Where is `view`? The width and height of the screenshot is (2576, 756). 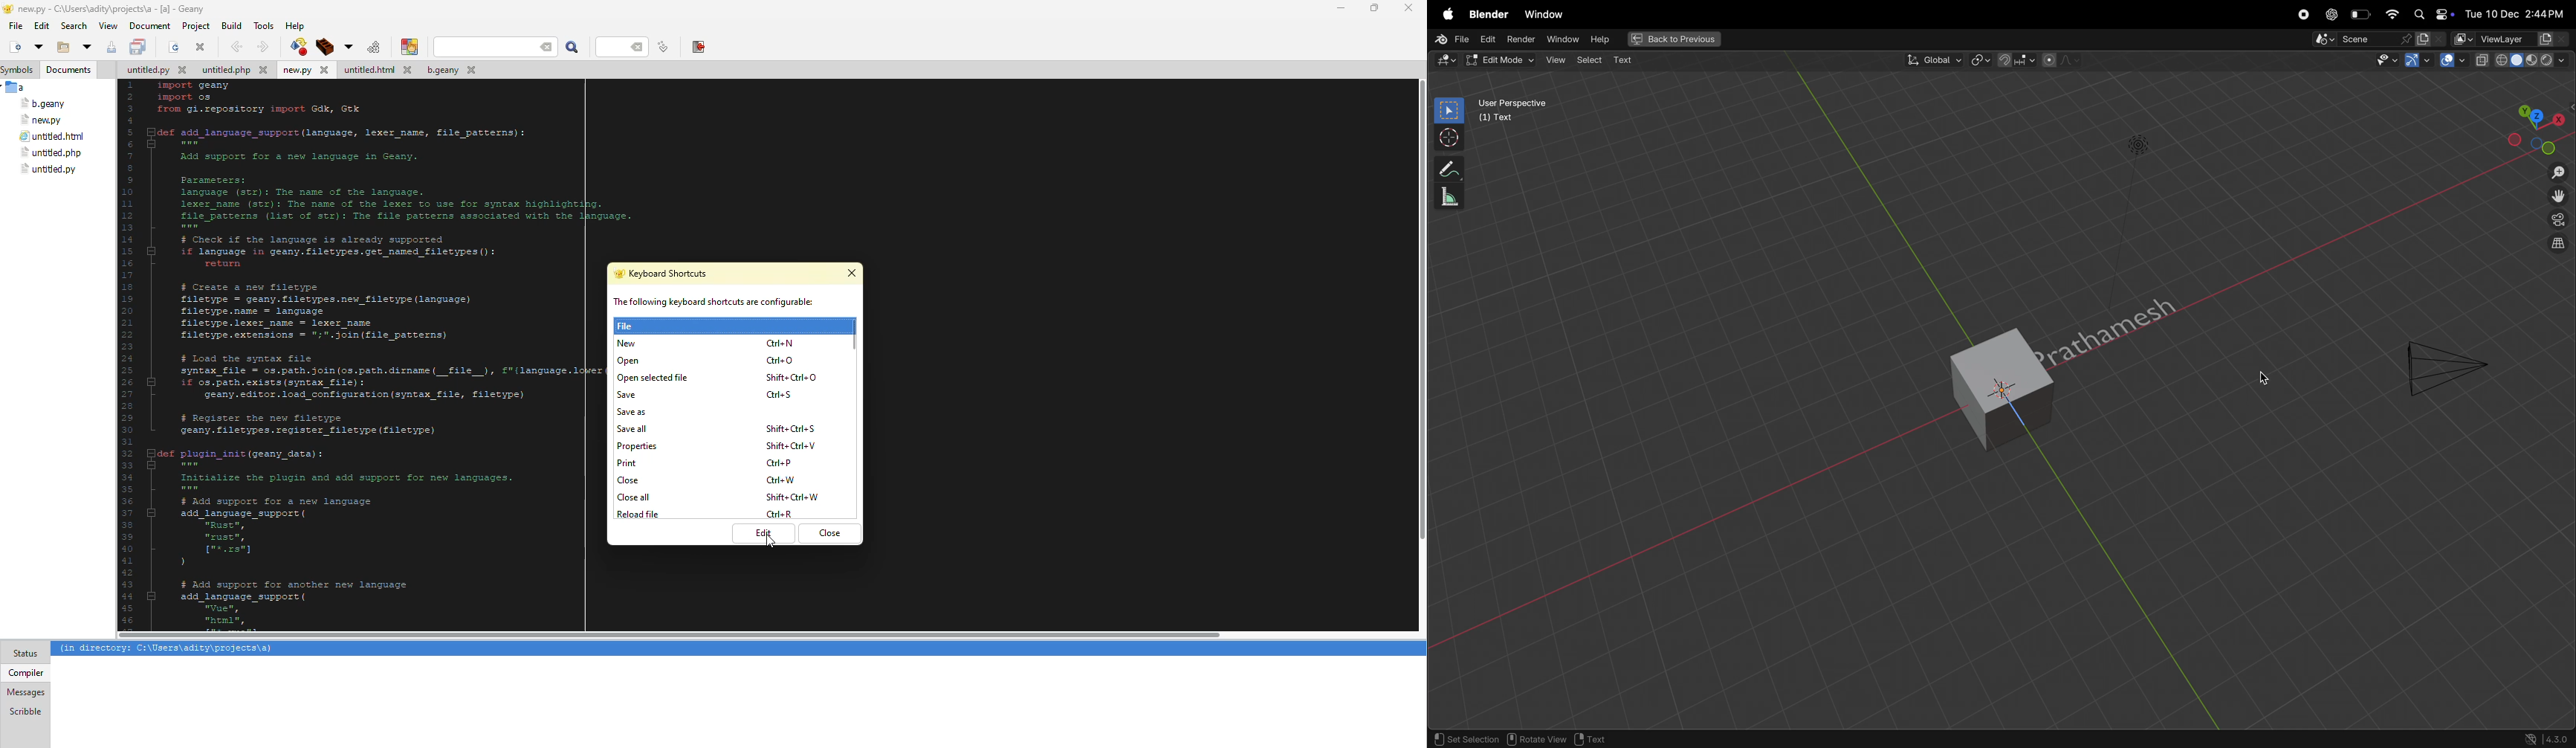 view is located at coordinates (108, 26).